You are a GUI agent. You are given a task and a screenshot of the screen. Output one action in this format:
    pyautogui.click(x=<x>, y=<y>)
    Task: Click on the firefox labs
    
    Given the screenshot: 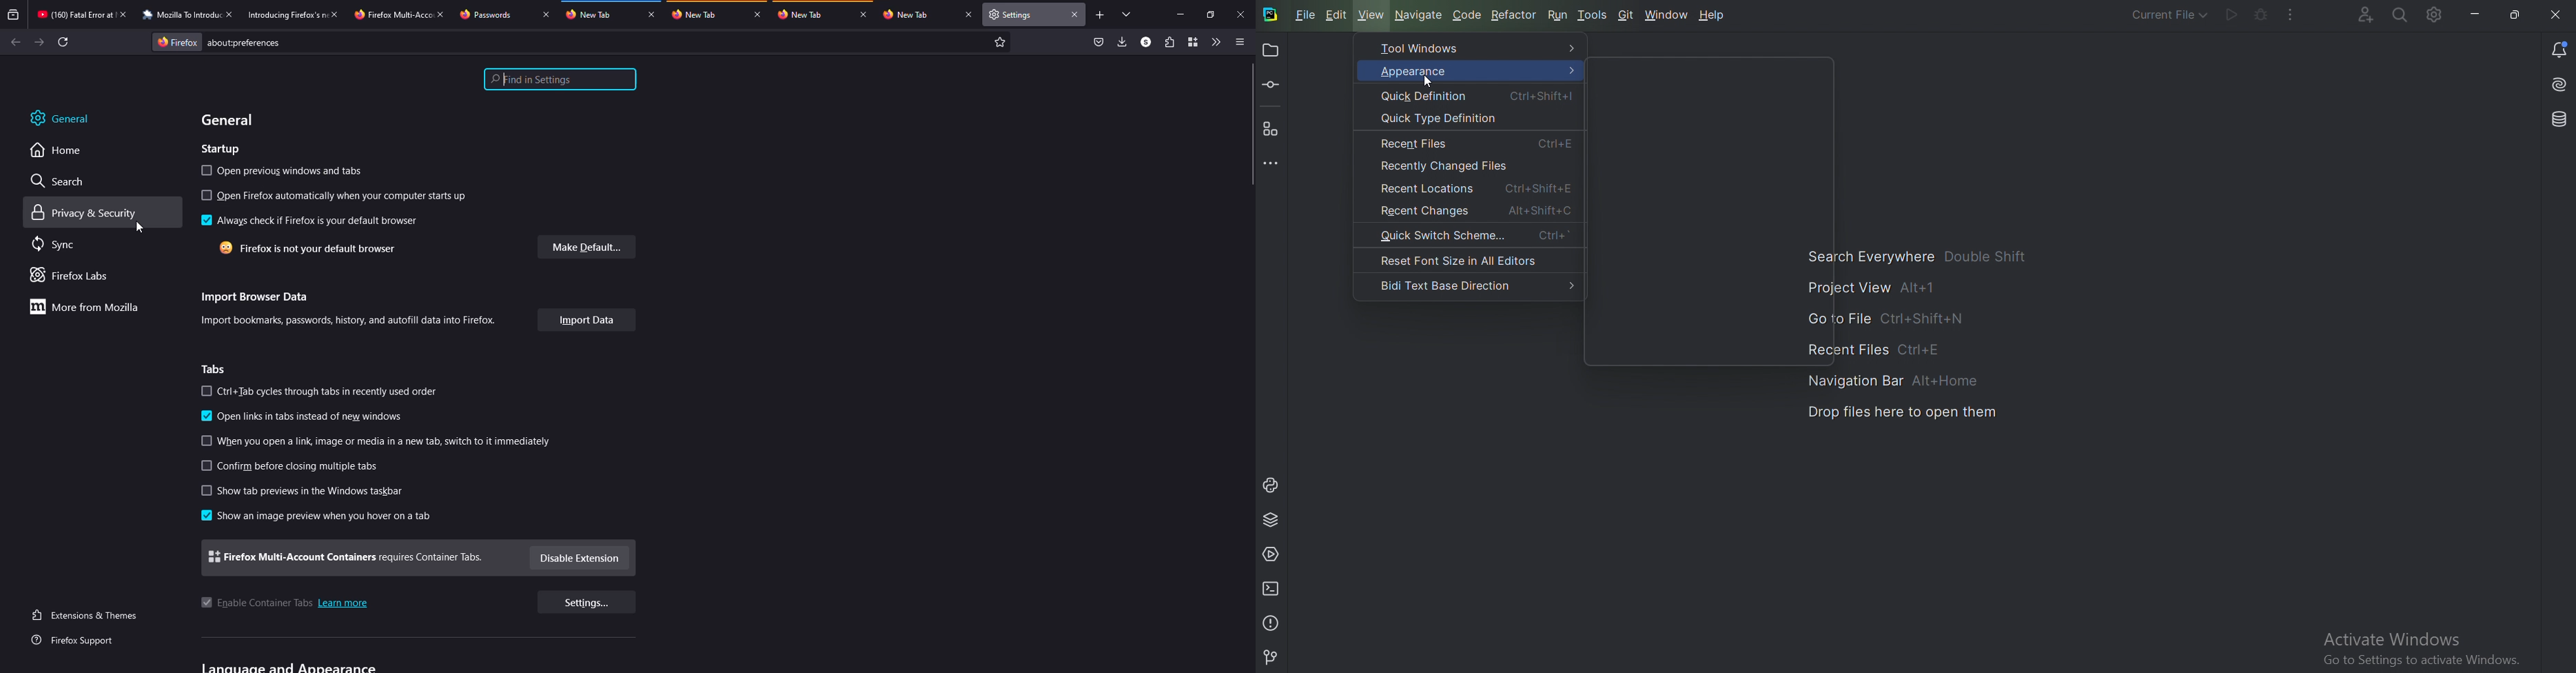 What is the action you would take?
    pyautogui.click(x=71, y=276)
    